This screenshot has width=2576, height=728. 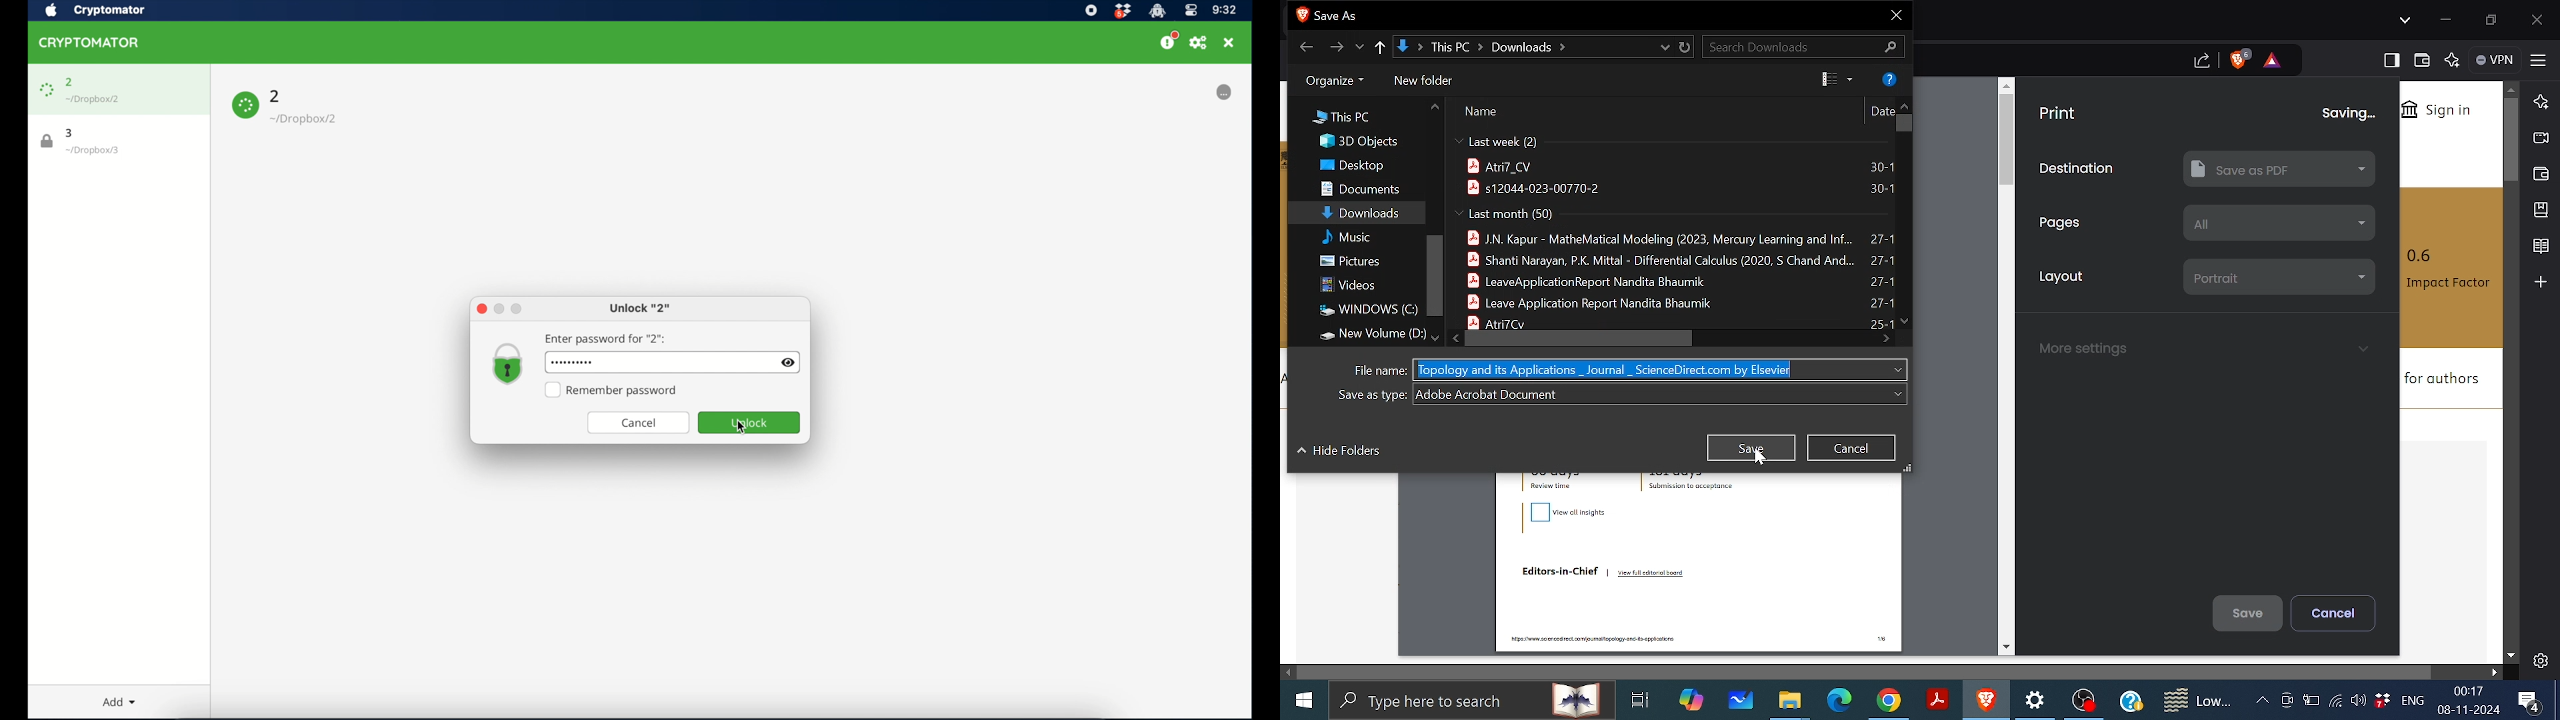 What do you see at coordinates (2006, 647) in the screenshot?
I see `move down` at bounding box center [2006, 647].